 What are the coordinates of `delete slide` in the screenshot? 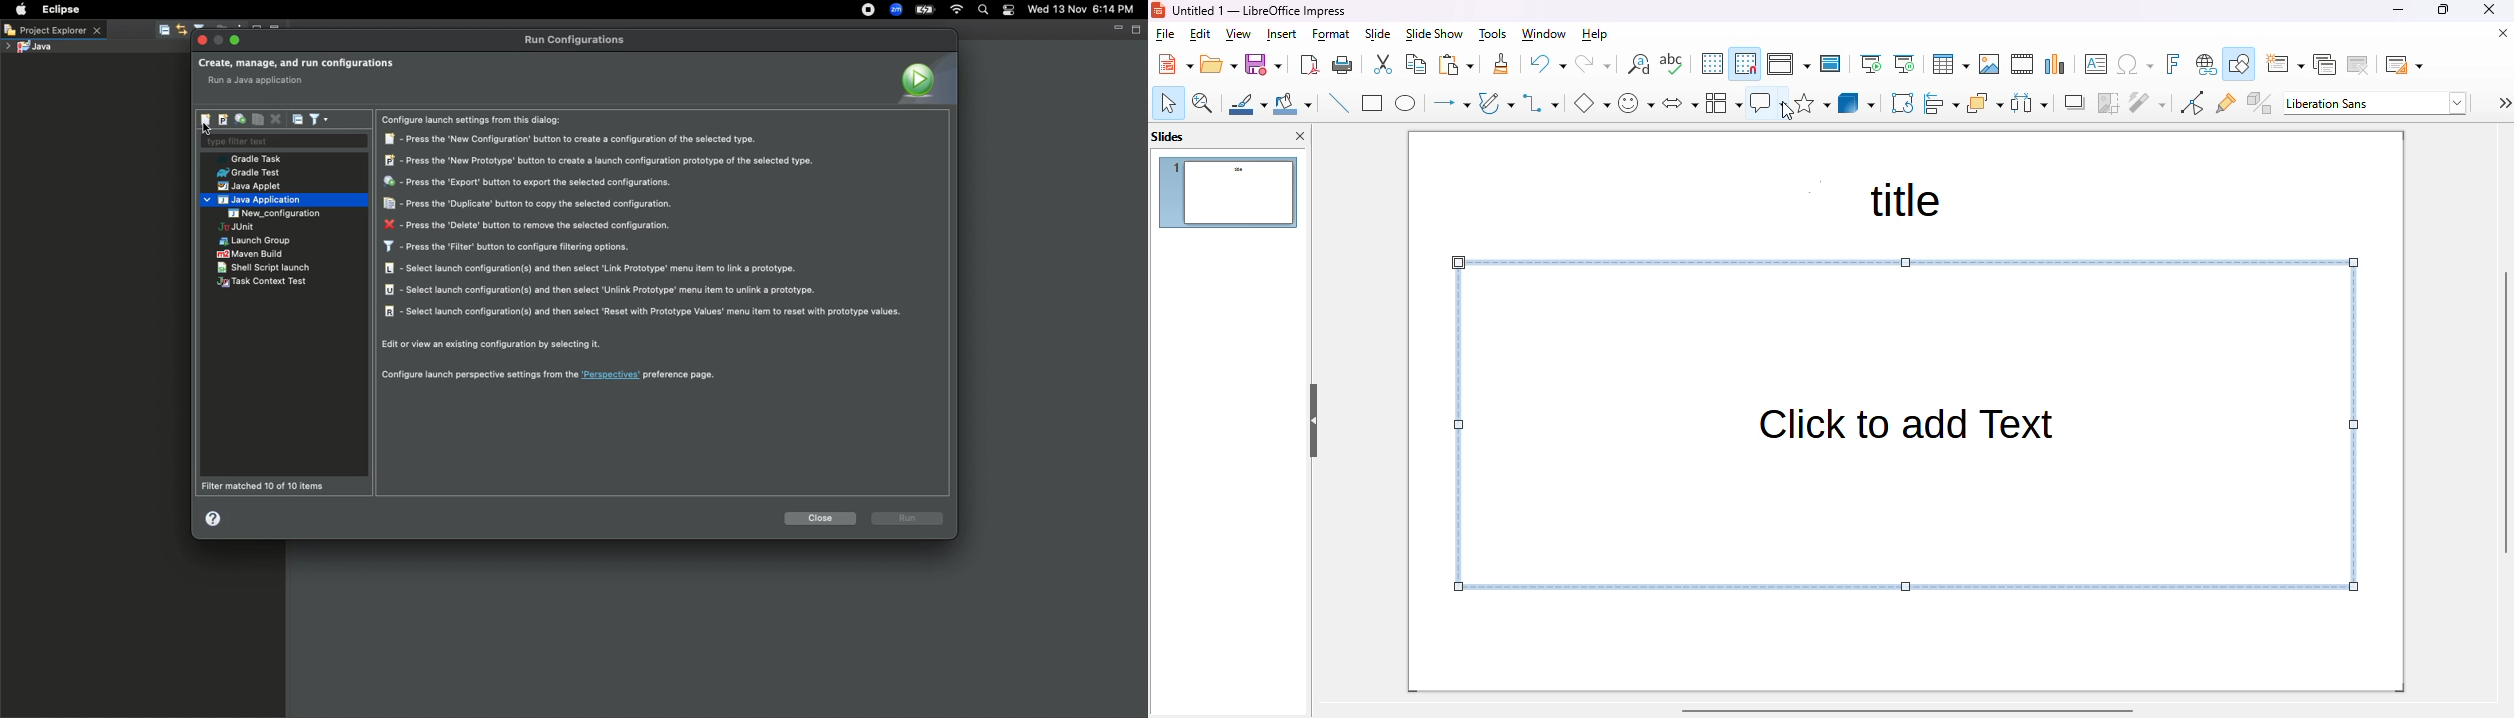 It's located at (2358, 65).